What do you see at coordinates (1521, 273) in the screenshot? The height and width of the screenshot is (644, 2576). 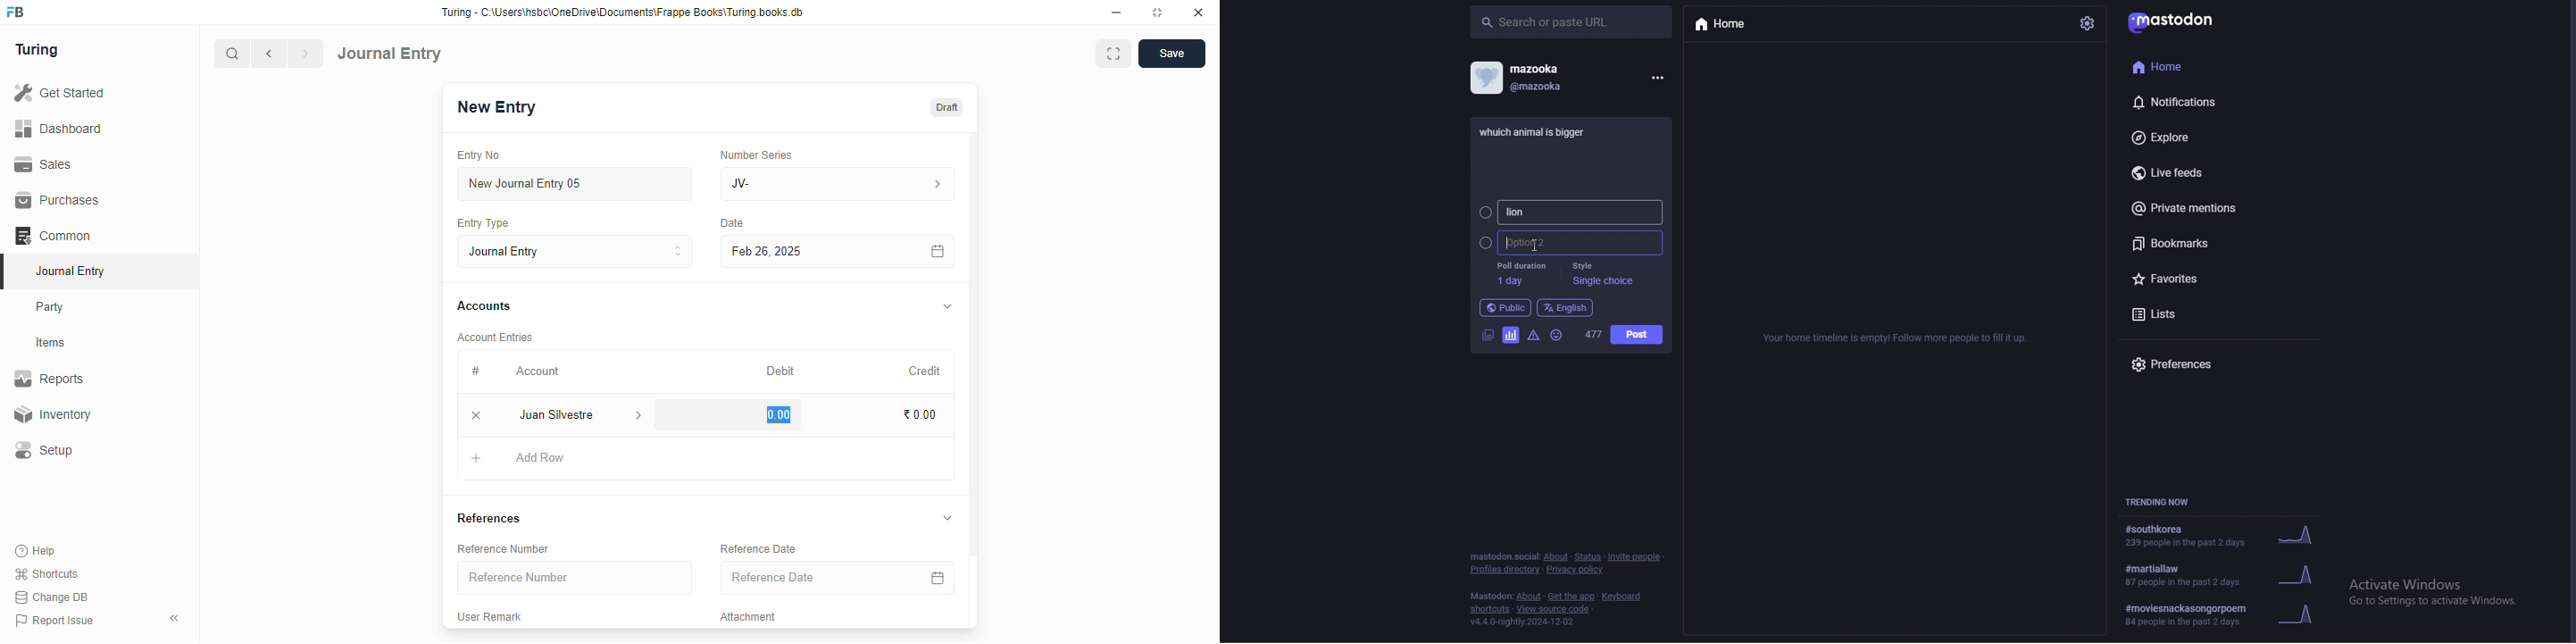 I see `poll duration` at bounding box center [1521, 273].